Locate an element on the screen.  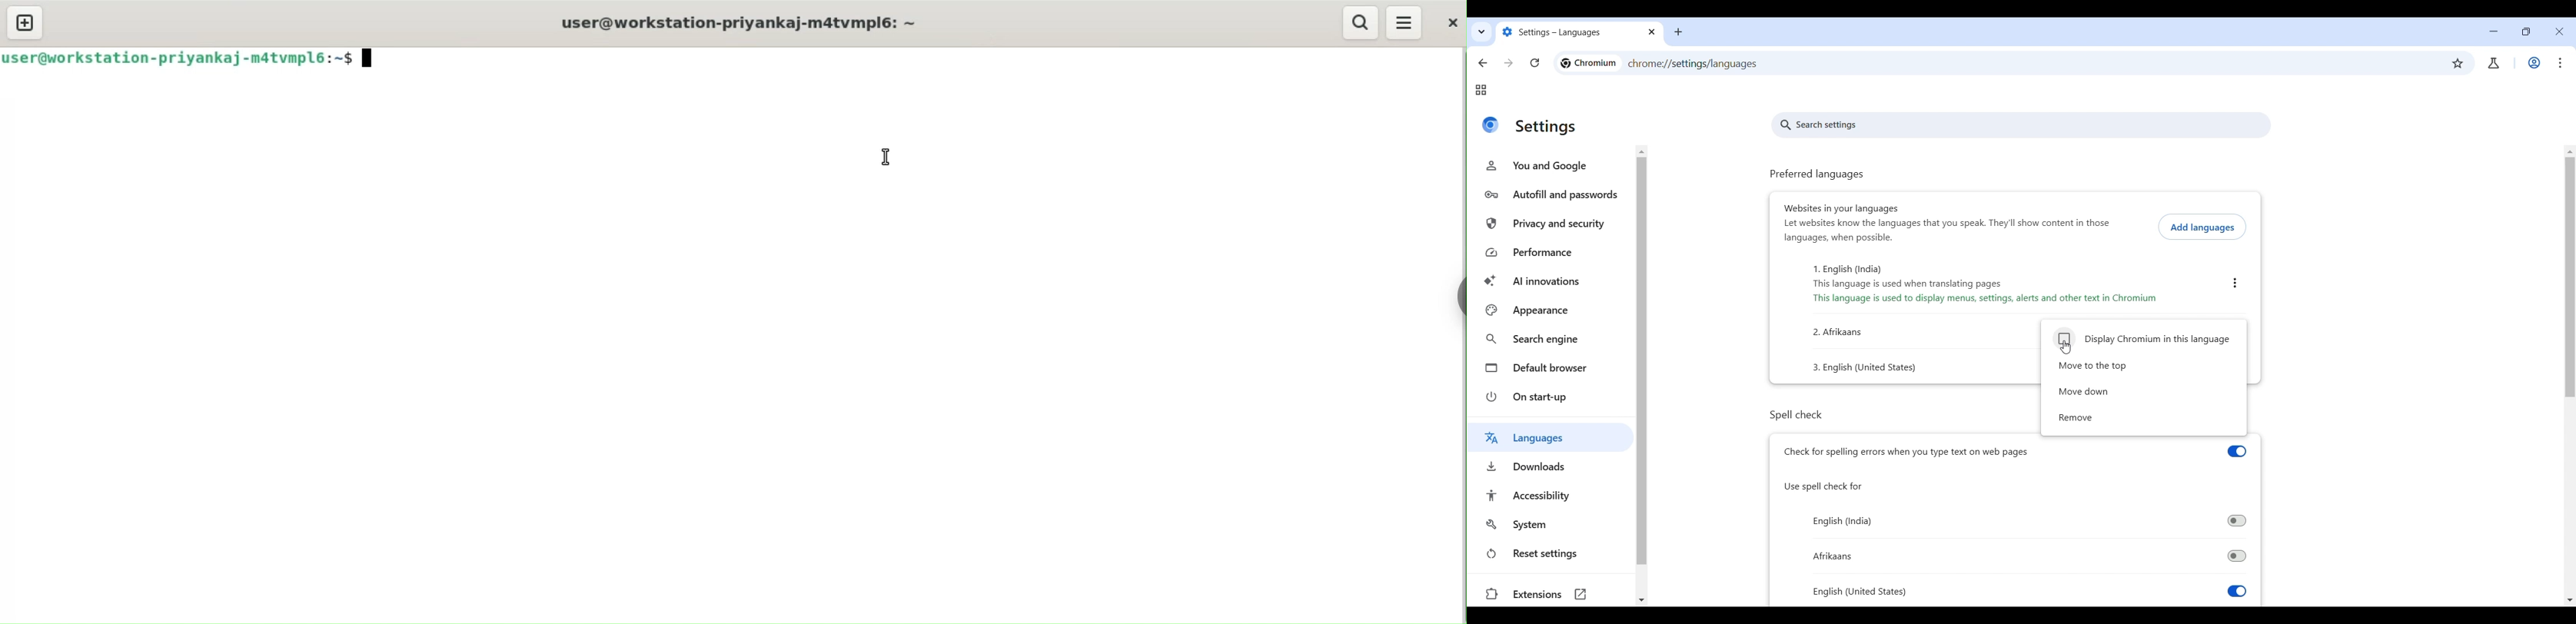
Privacy and security is located at coordinates (1553, 225).